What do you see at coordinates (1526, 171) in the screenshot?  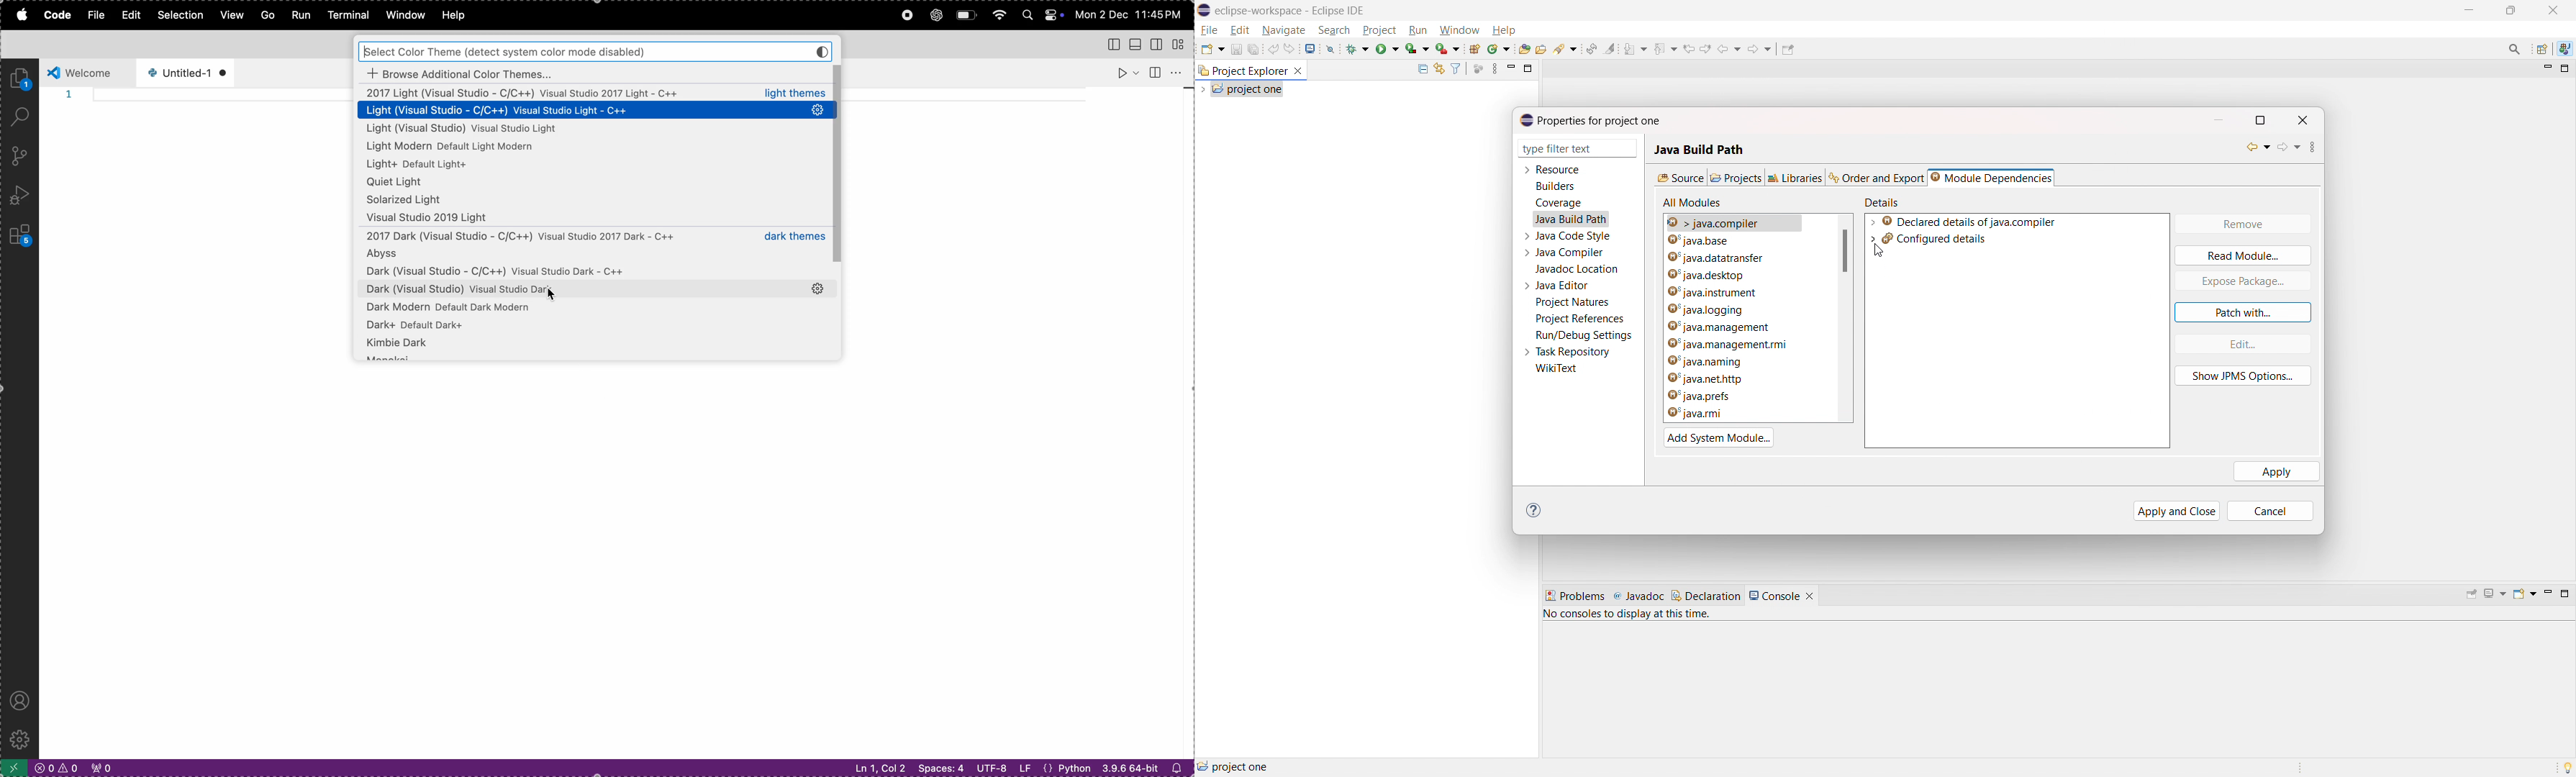 I see `expand resource` at bounding box center [1526, 171].